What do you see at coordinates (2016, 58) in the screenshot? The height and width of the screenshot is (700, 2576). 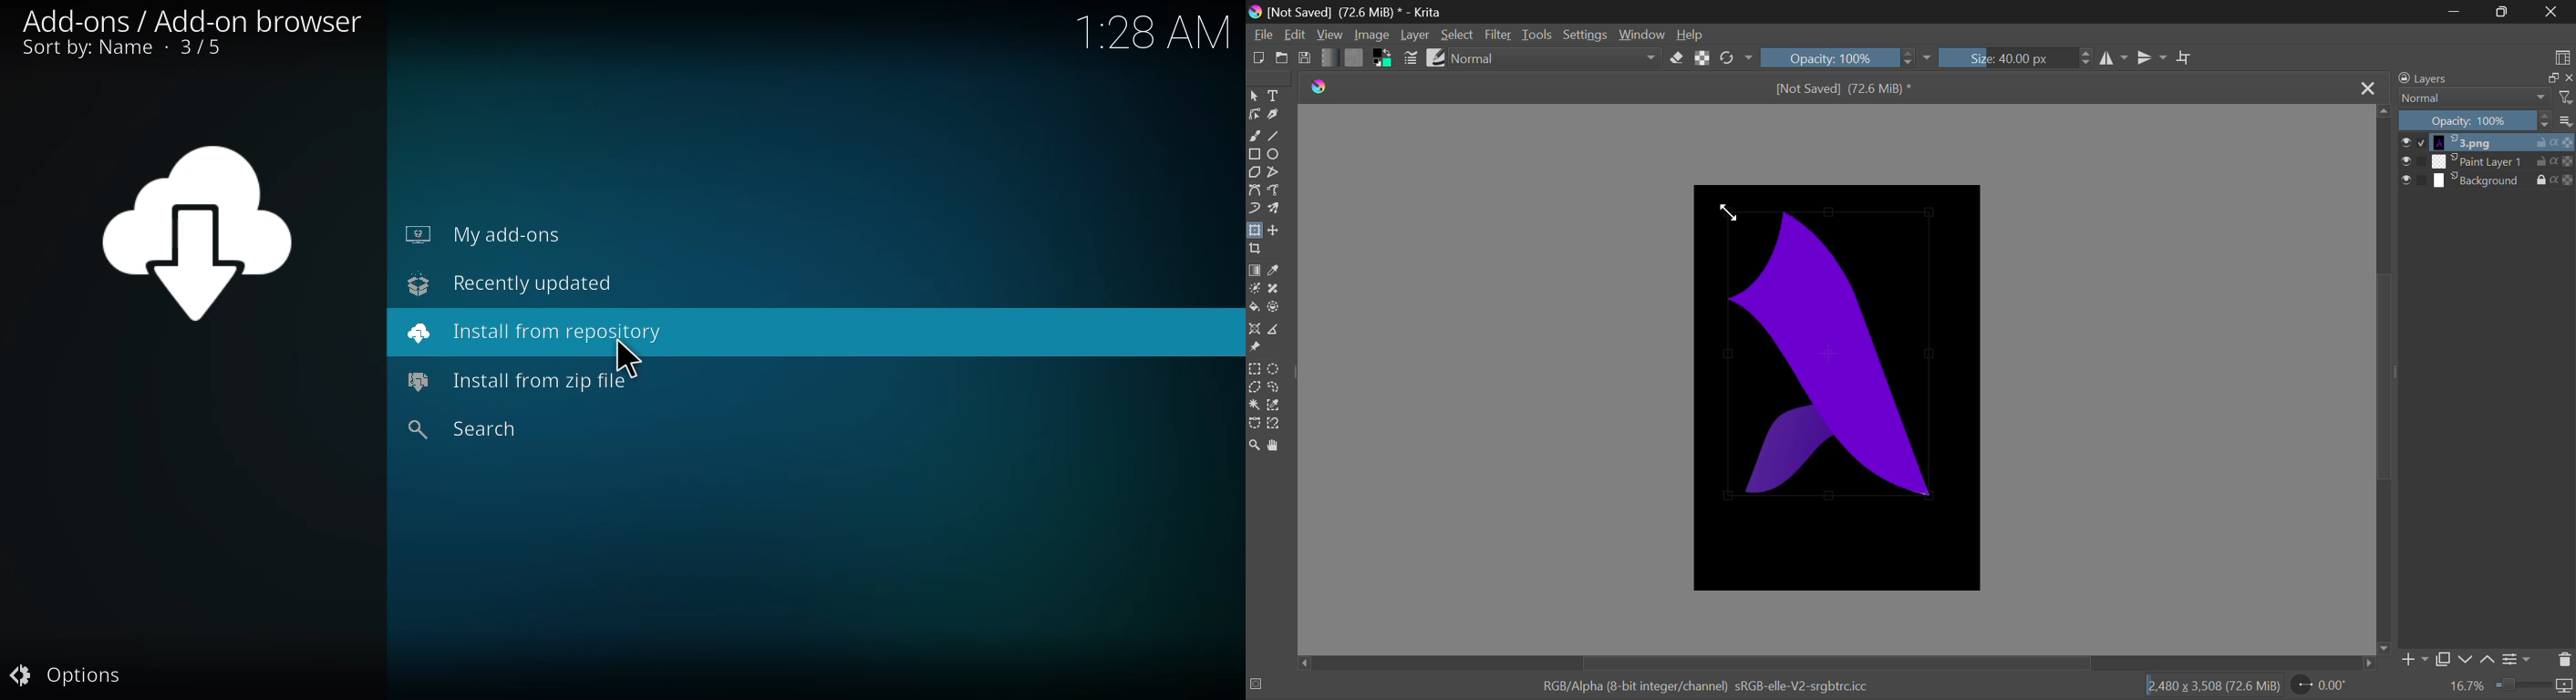 I see `Brush Size` at bounding box center [2016, 58].